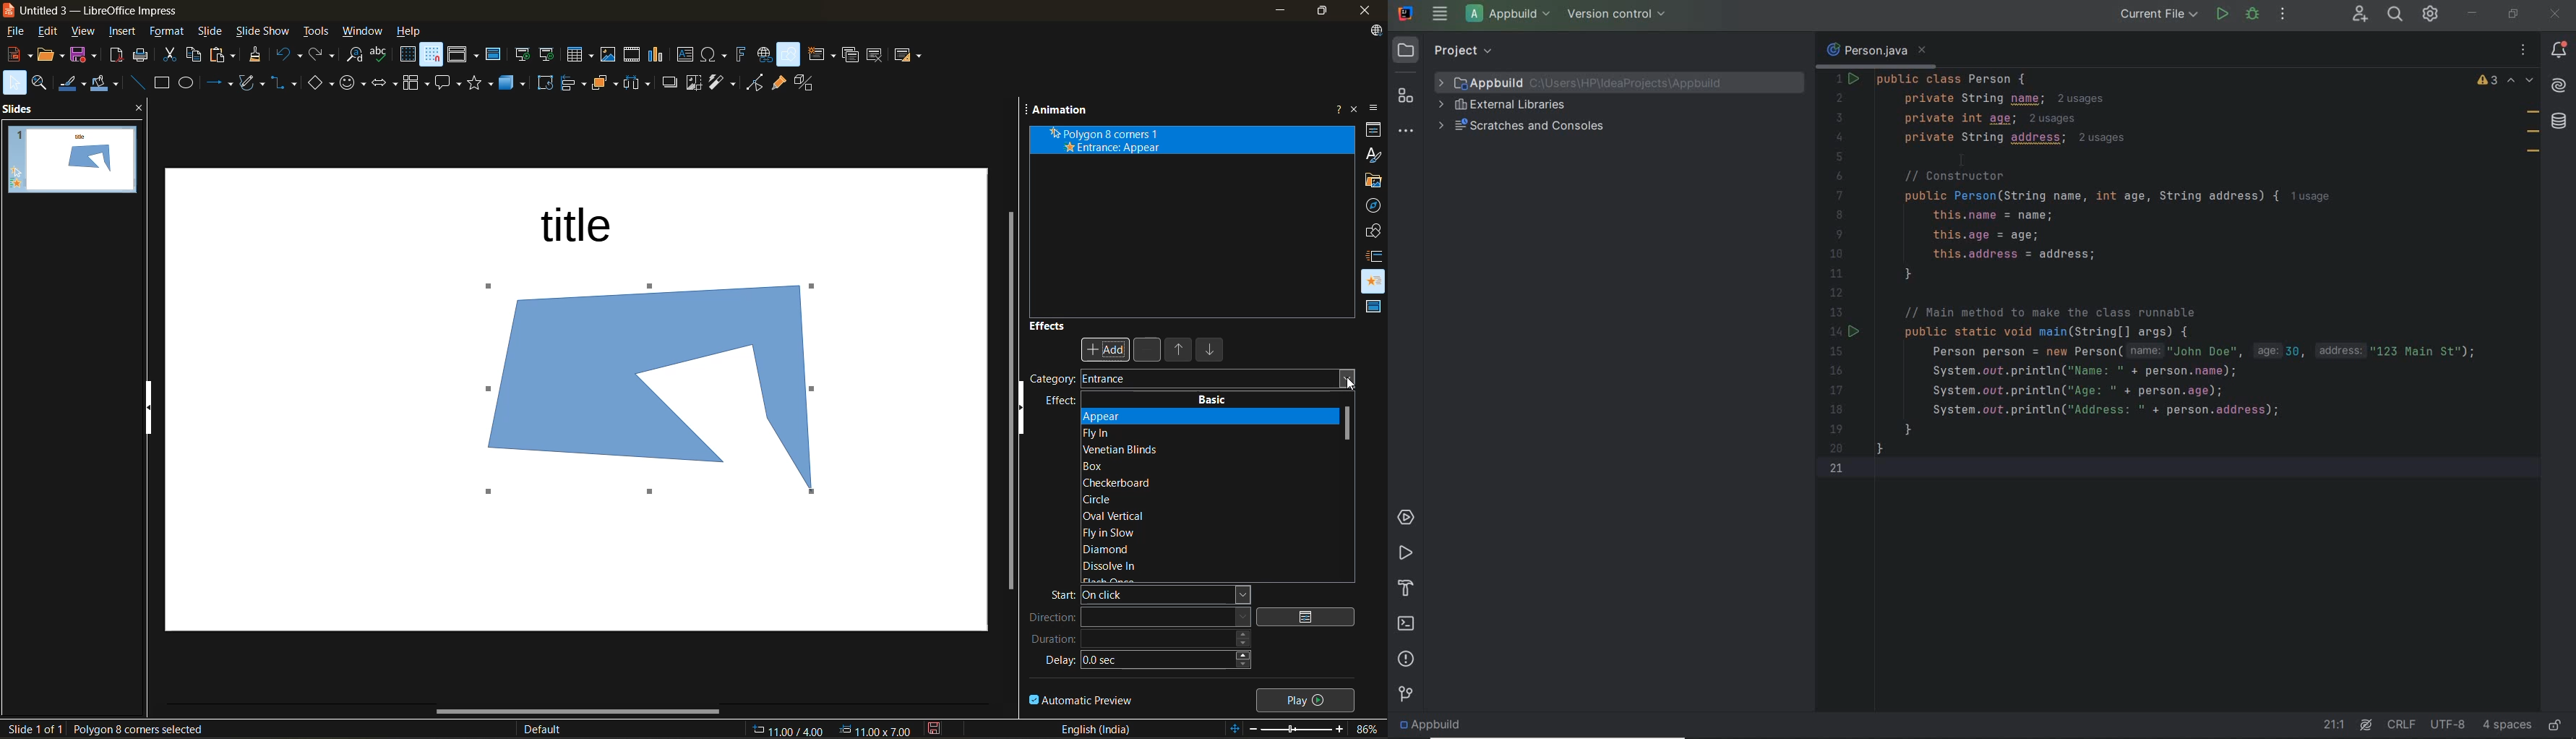 The height and width of the screenshot is (756, 2576). I want to click on insert textbox, so click(683, 56).